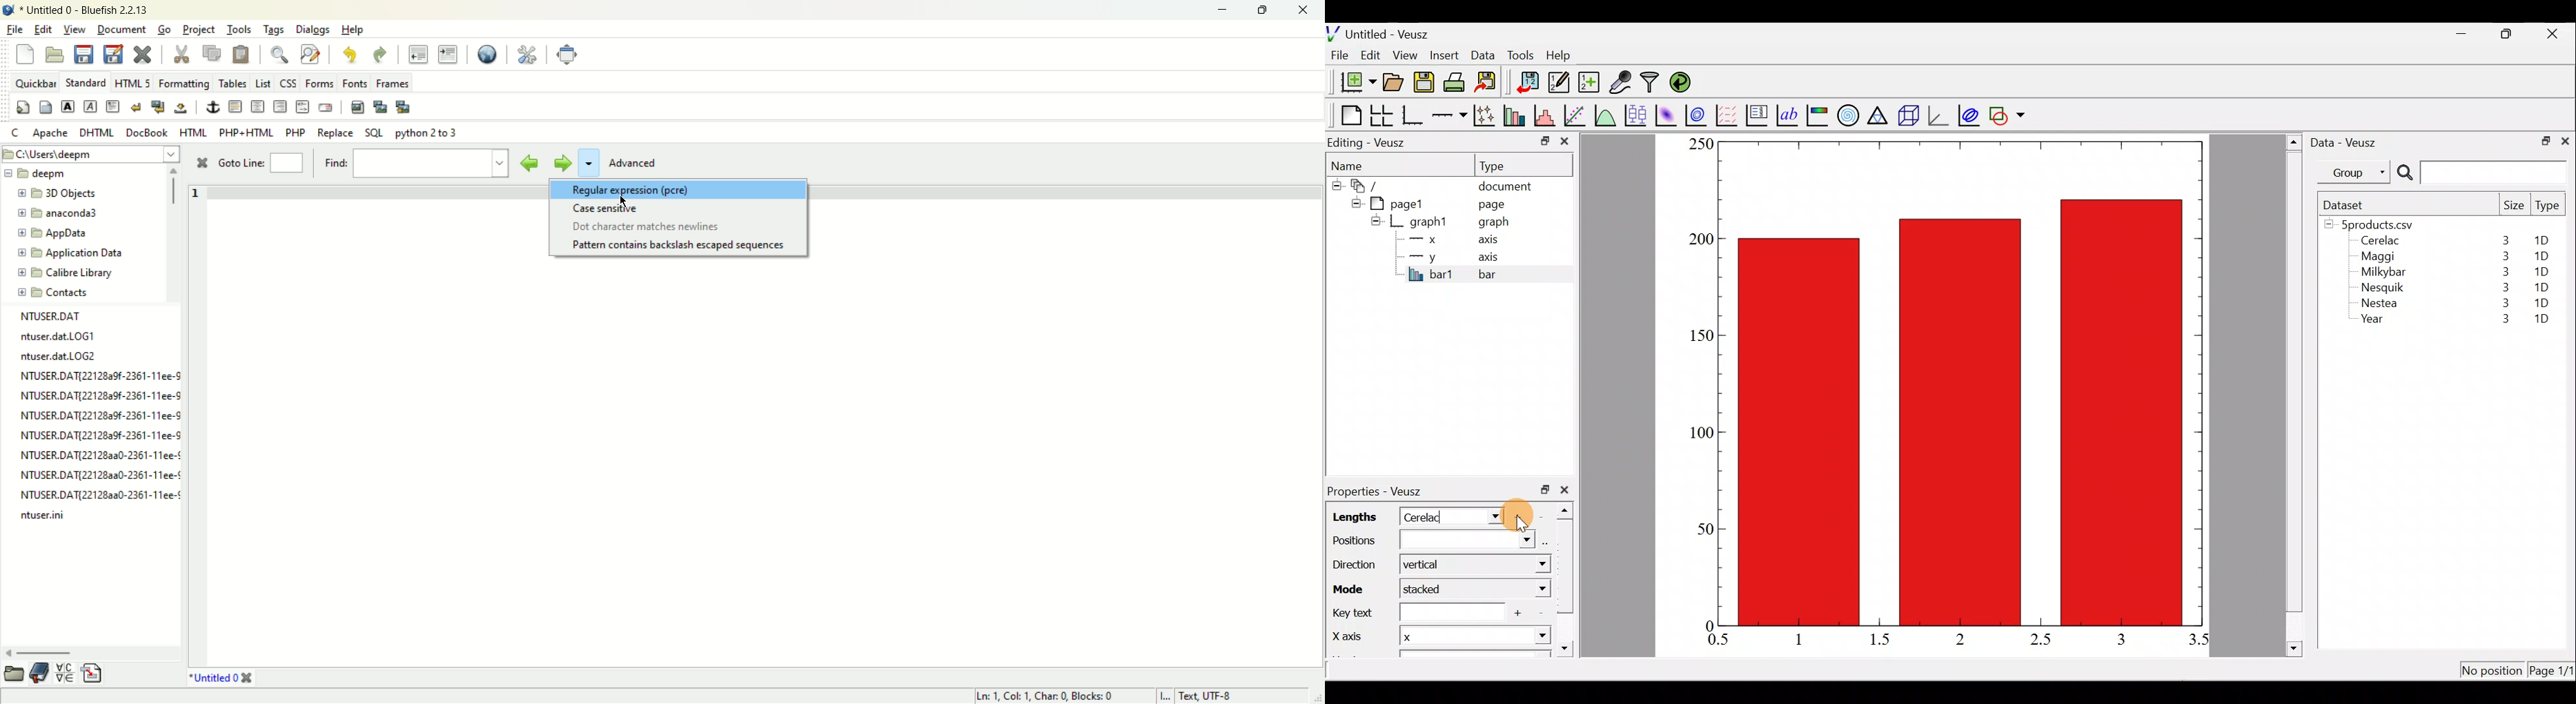 Image resolution: width=2576 pixels, height=728 pixels. I want to click on Apache, so click(50, 132).